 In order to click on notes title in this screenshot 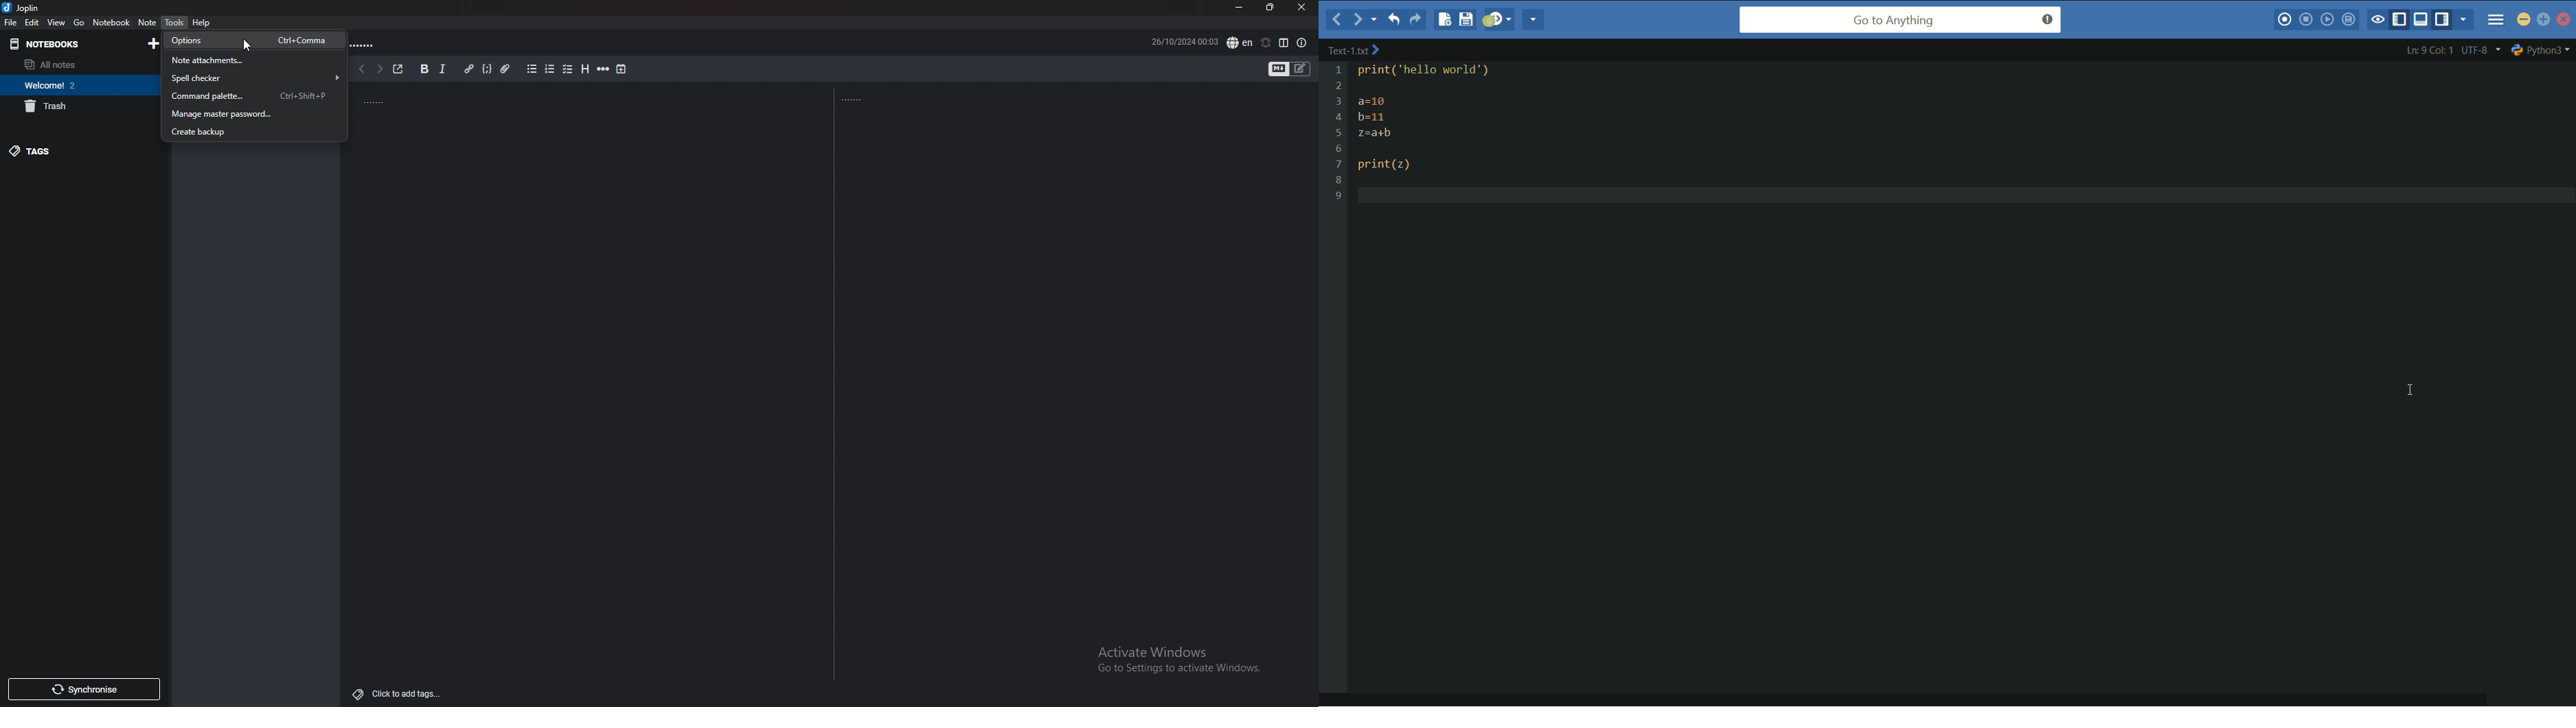, I will do `click(370, 100)`.